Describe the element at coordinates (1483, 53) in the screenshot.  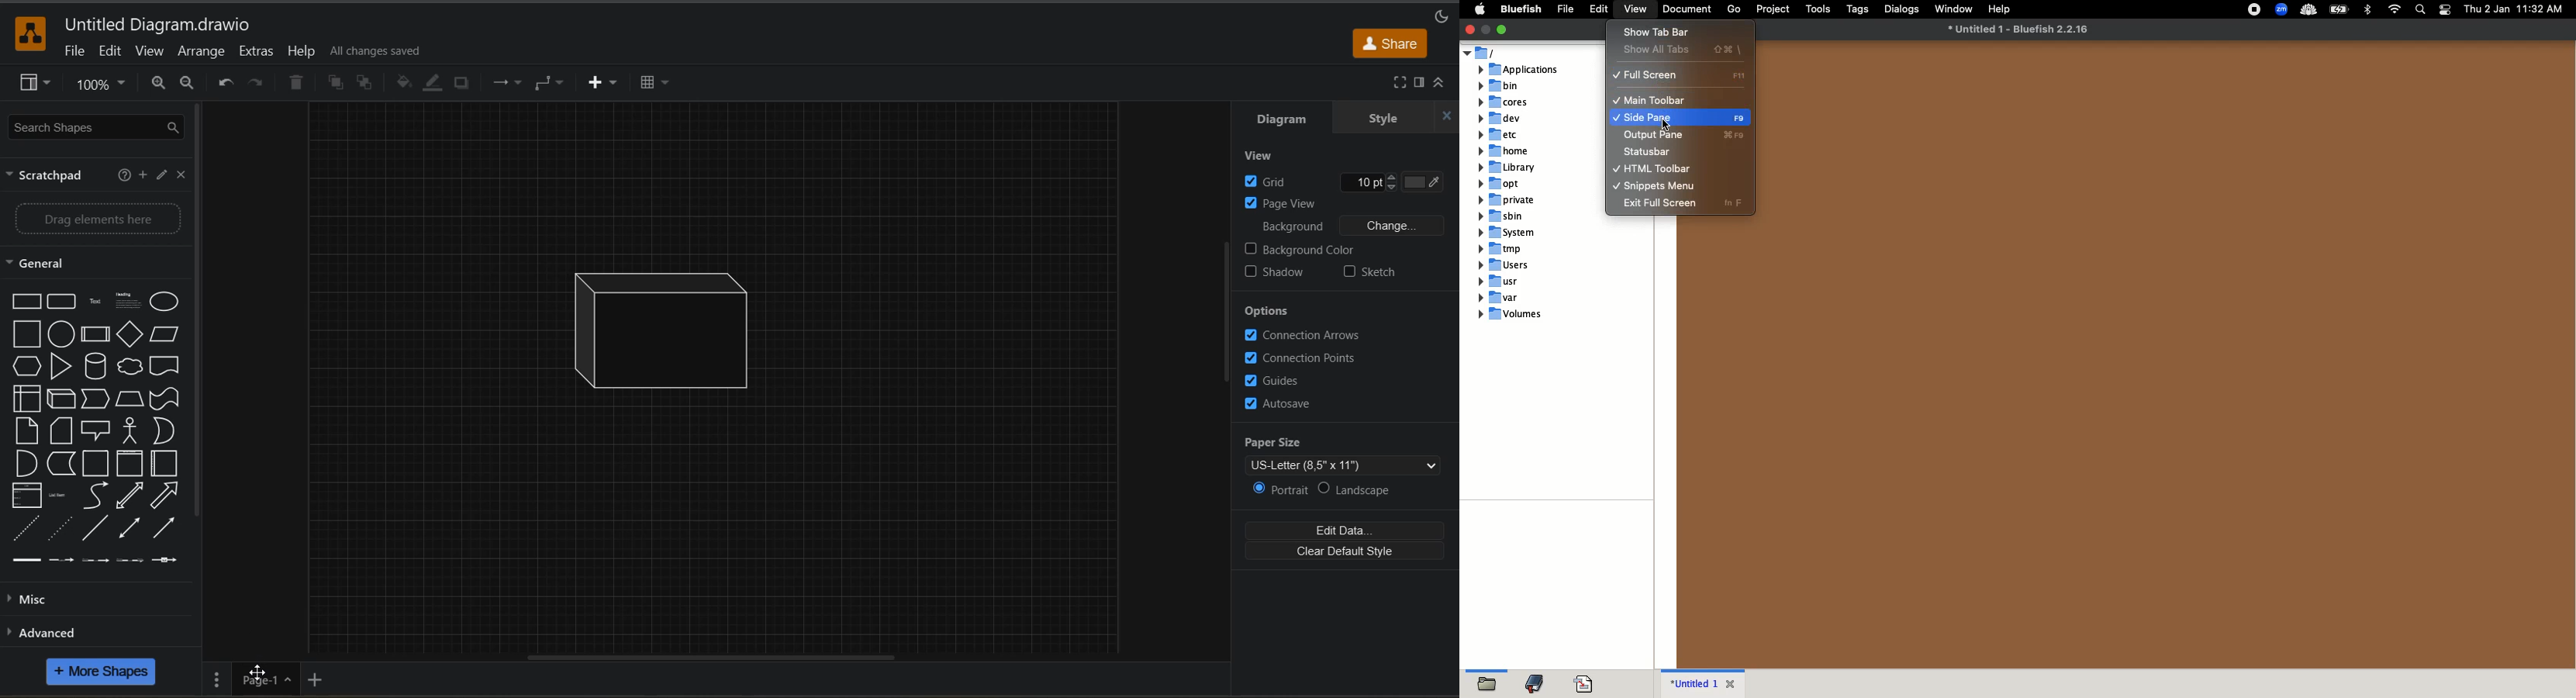
I see `users` at that location.